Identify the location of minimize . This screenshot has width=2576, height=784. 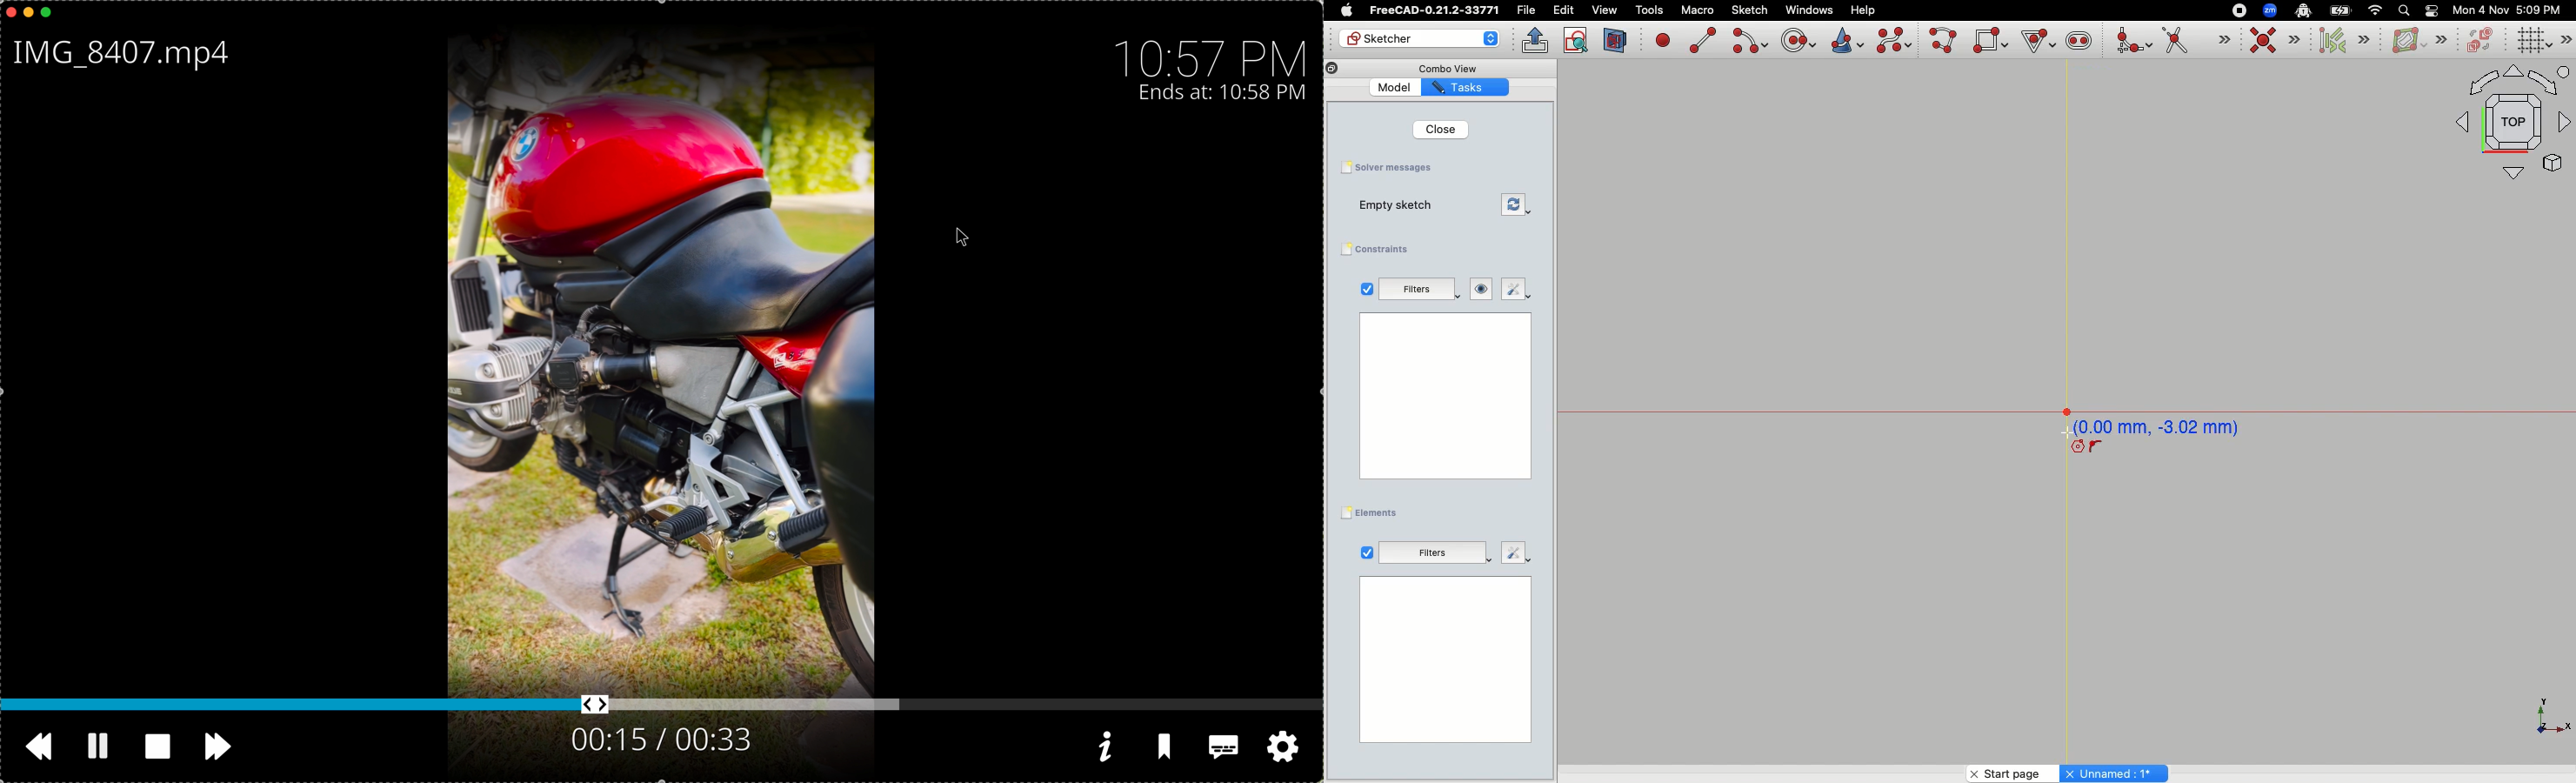
(29, 15).